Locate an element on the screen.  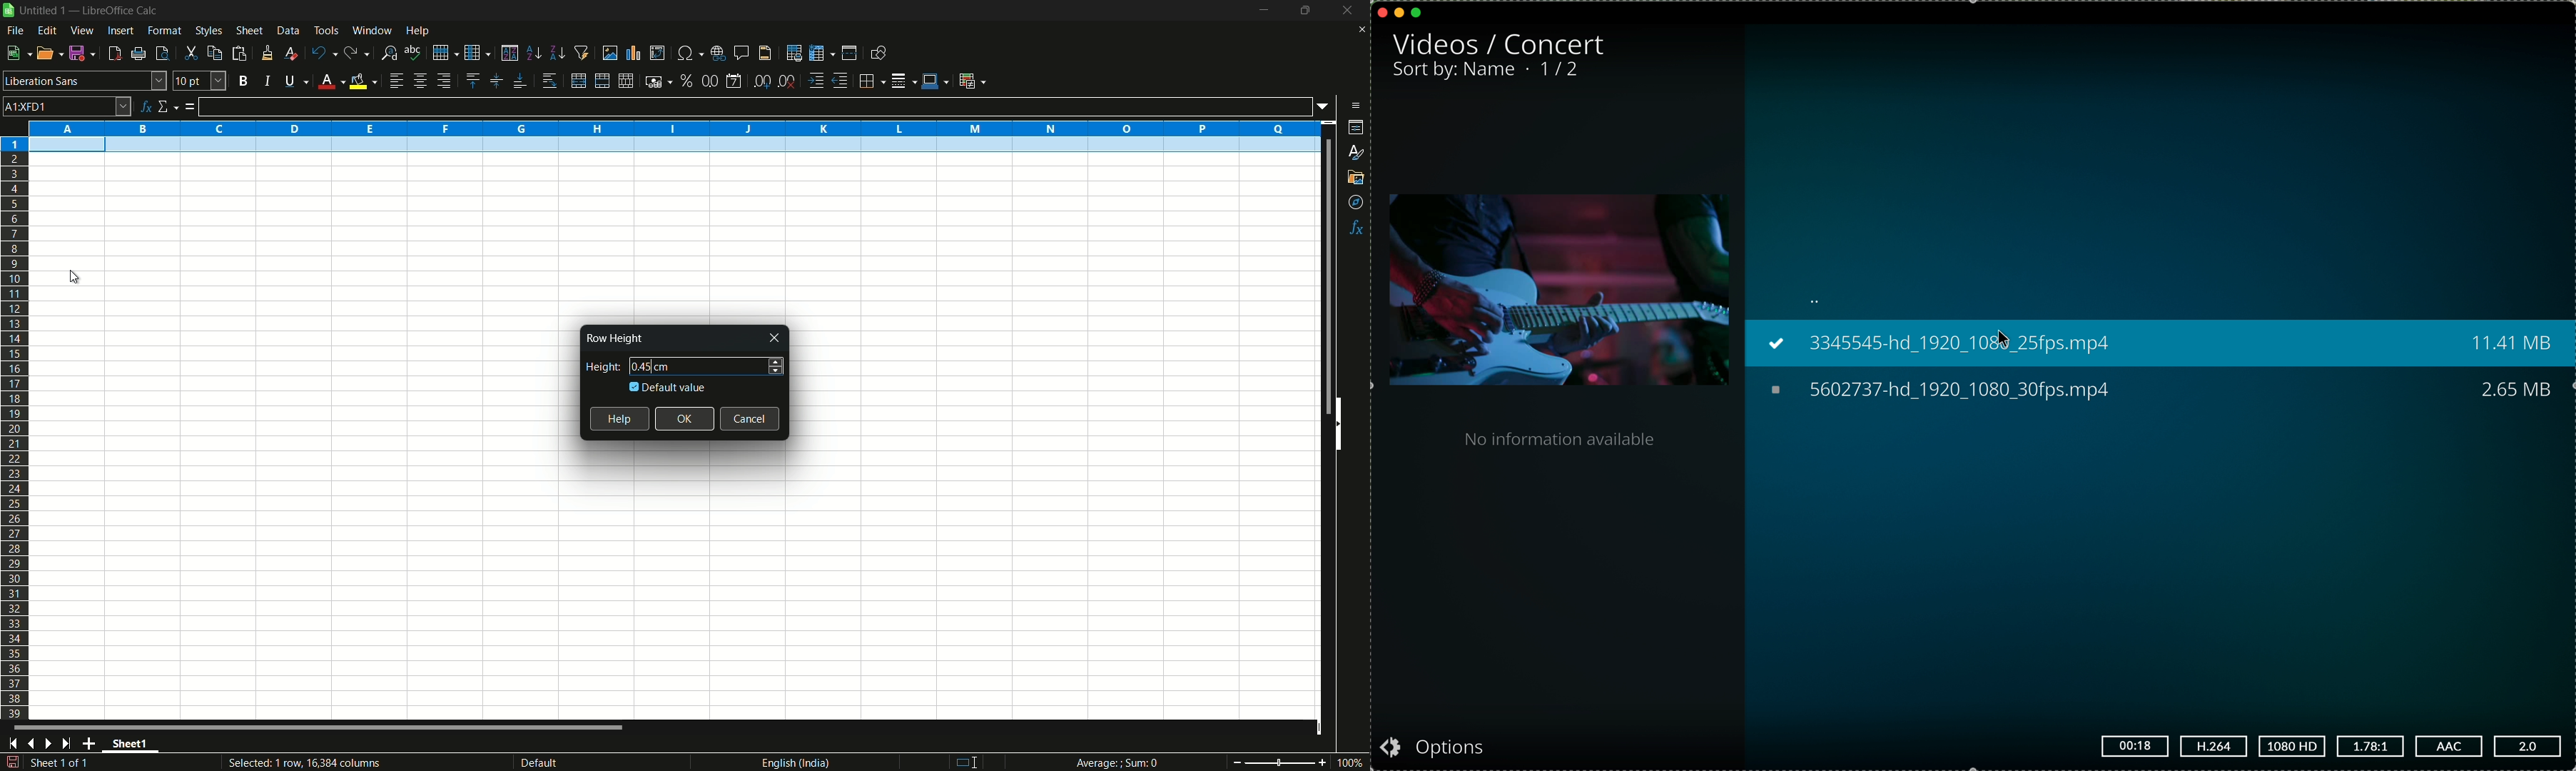
export directly as pdf is located at coordinates (114, 54).